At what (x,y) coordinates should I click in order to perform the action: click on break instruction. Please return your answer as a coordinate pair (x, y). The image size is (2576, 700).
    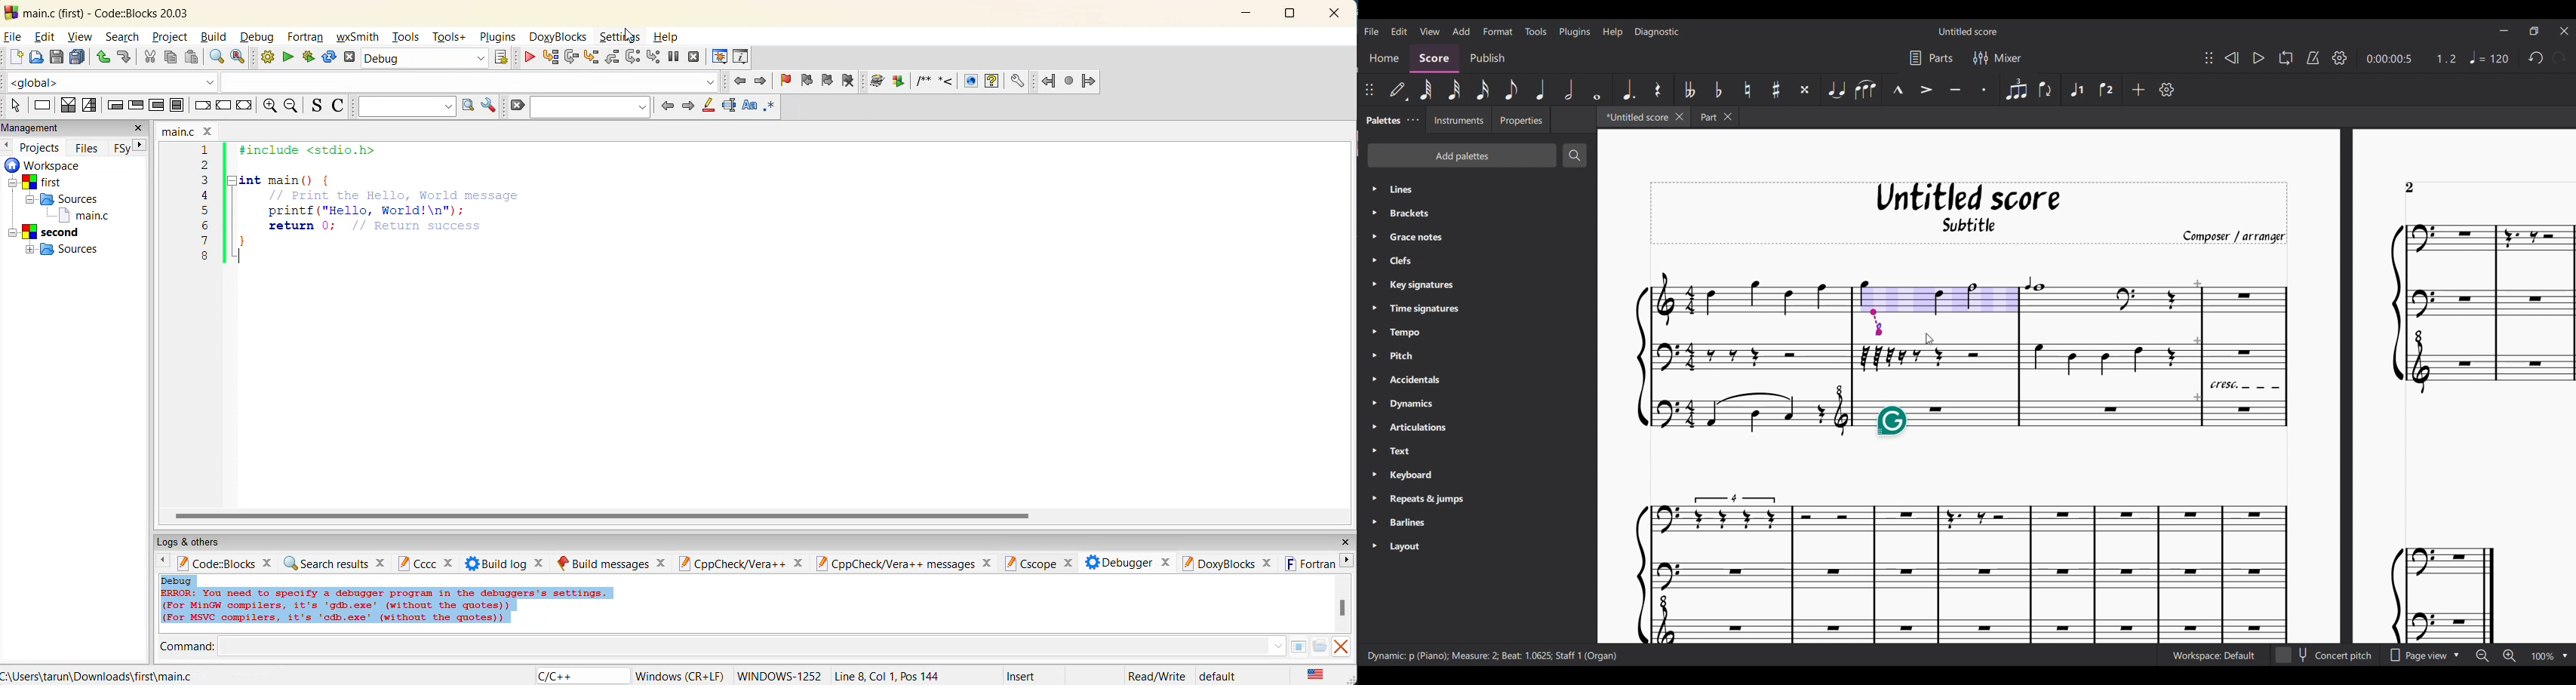
    Looking at the image, I should click on (200, 106).